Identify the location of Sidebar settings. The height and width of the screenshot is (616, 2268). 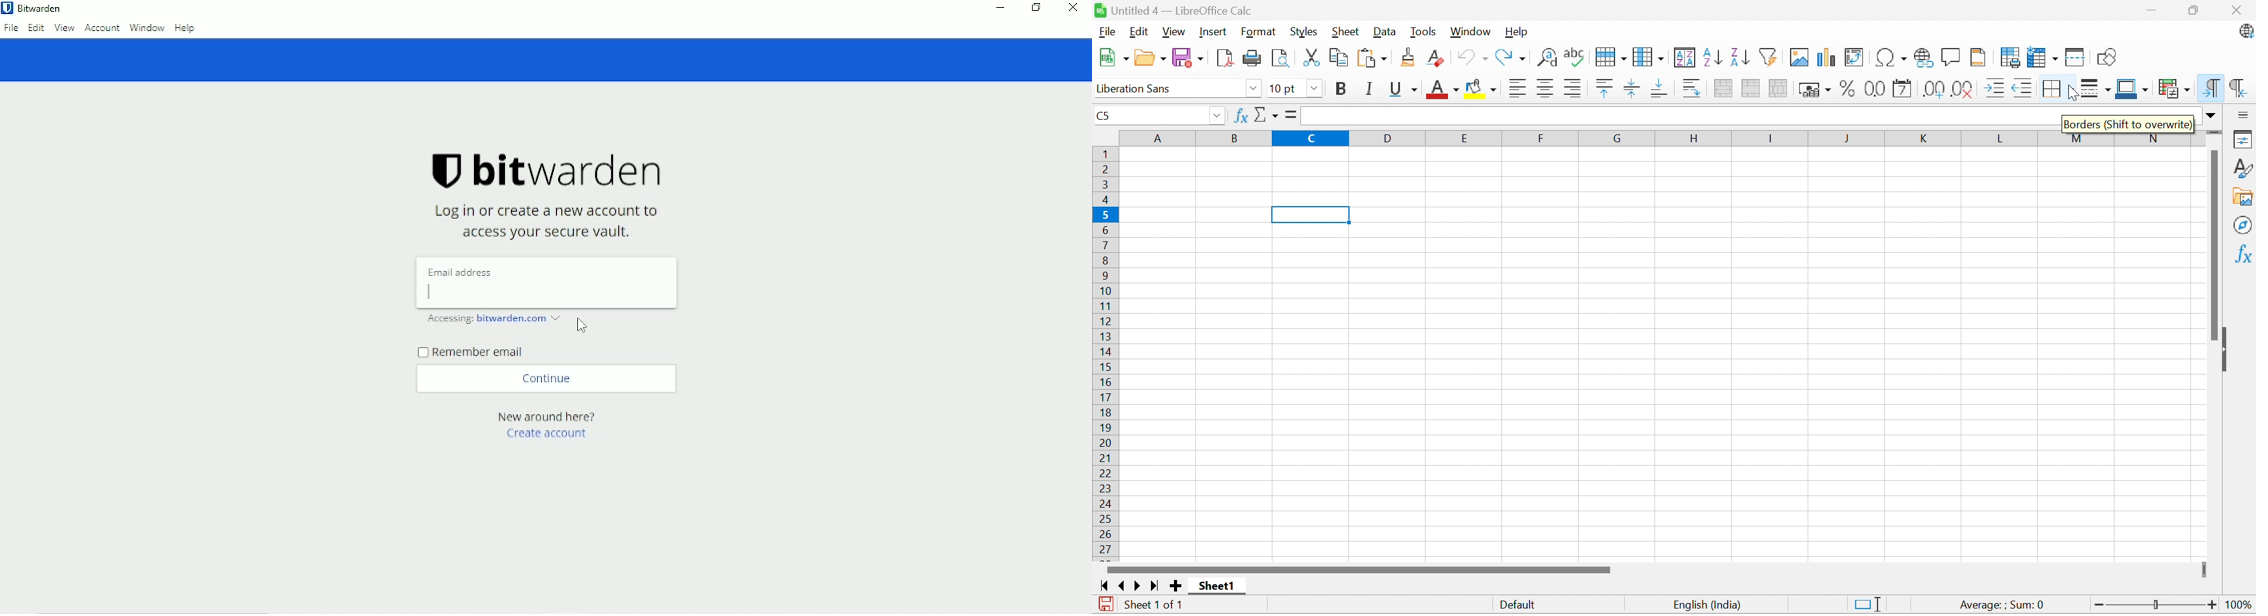
(2245, 114).